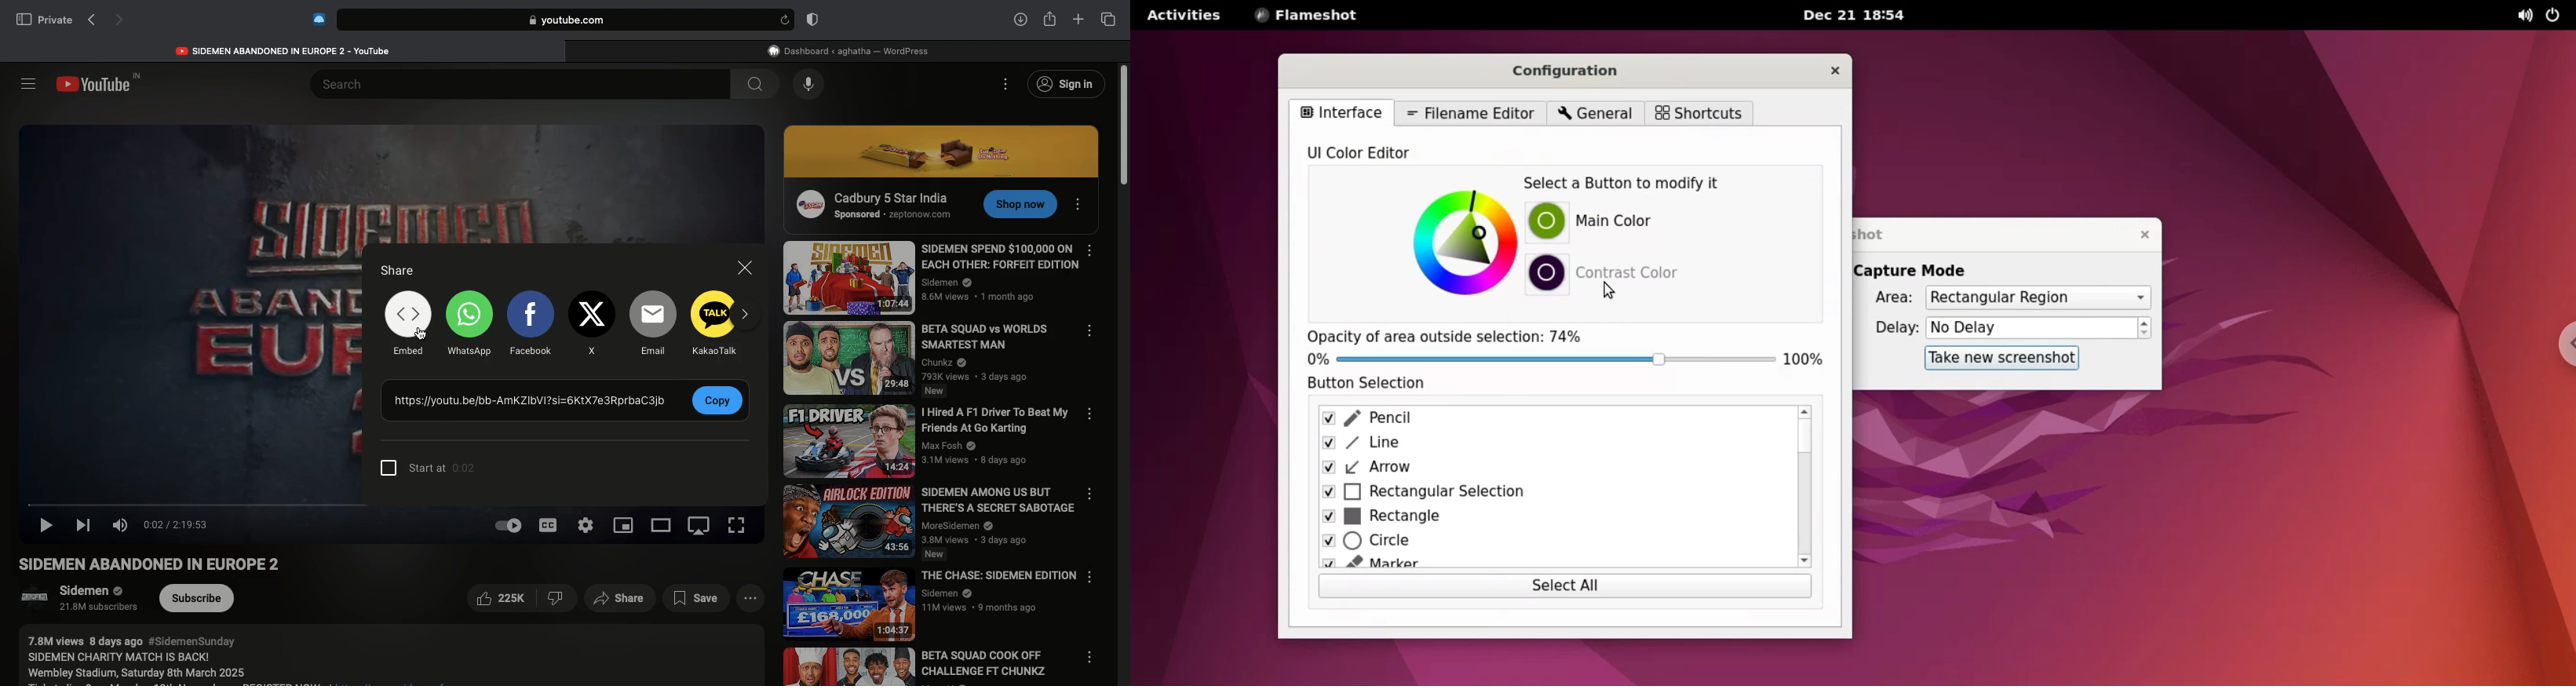  I want to click on Close, so click(743, 267).